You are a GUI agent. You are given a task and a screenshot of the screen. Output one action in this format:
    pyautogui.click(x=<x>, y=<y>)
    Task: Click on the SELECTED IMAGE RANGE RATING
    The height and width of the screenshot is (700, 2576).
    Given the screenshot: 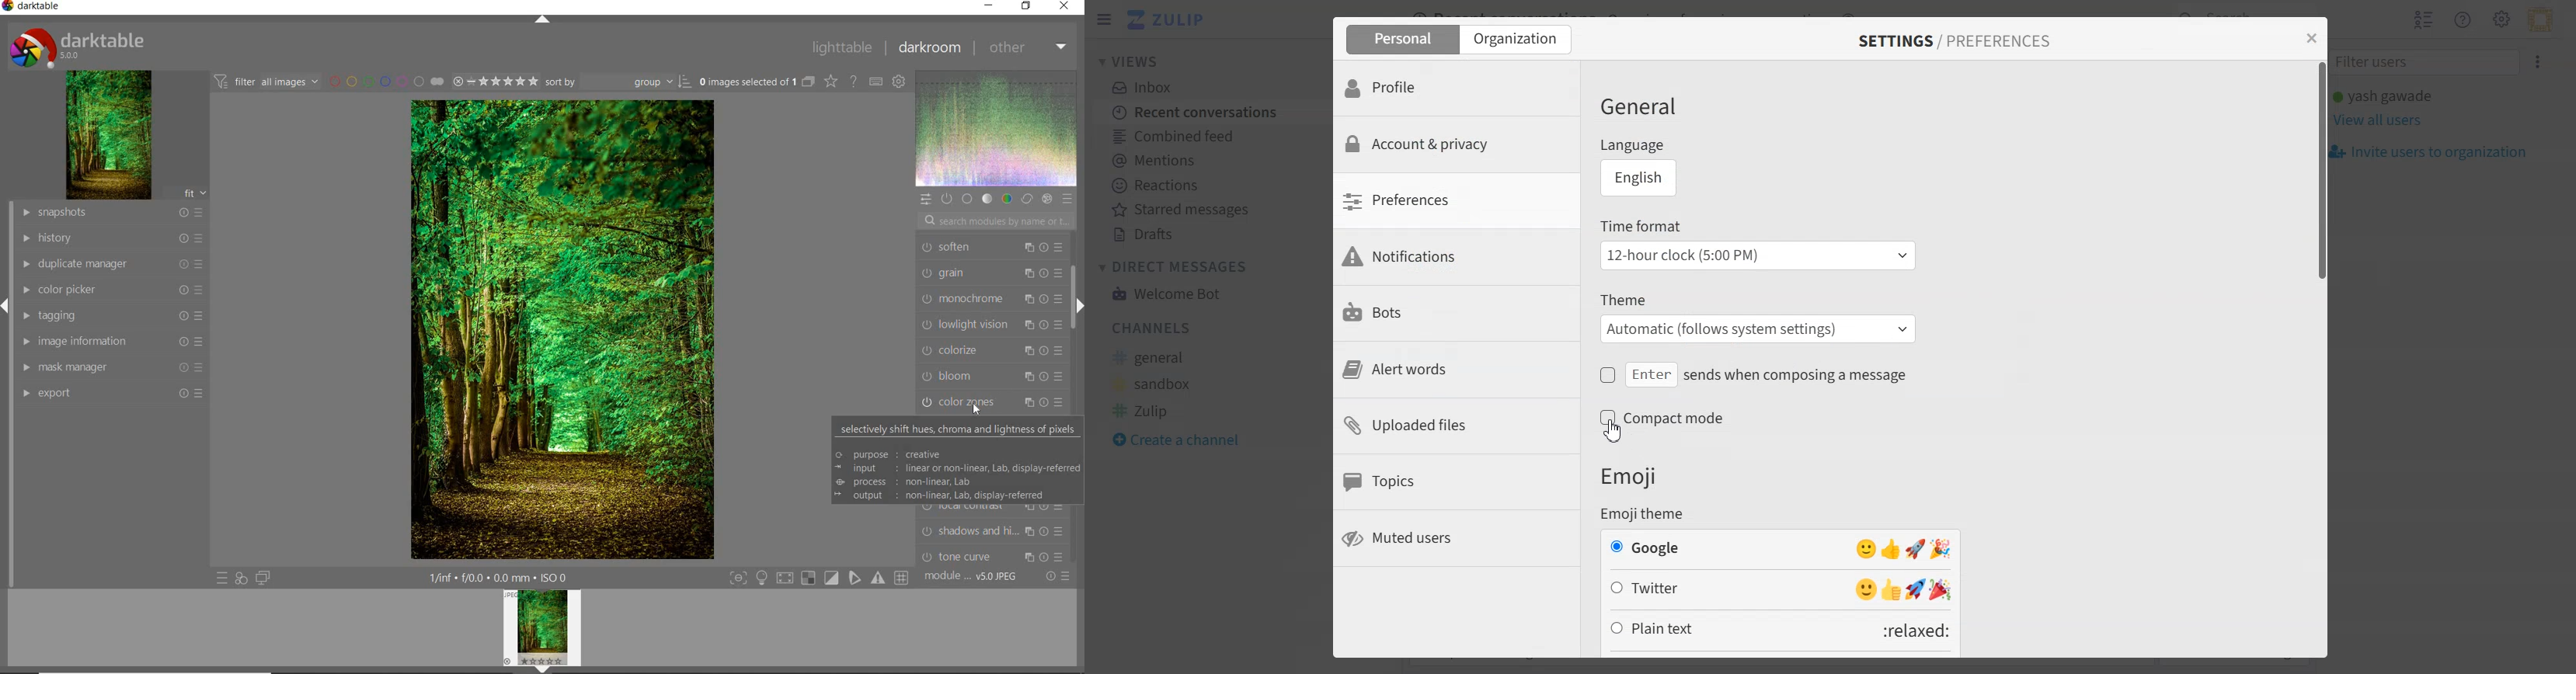 What is the action you would take?
    pyautogui.click(x=494, y=80)
    